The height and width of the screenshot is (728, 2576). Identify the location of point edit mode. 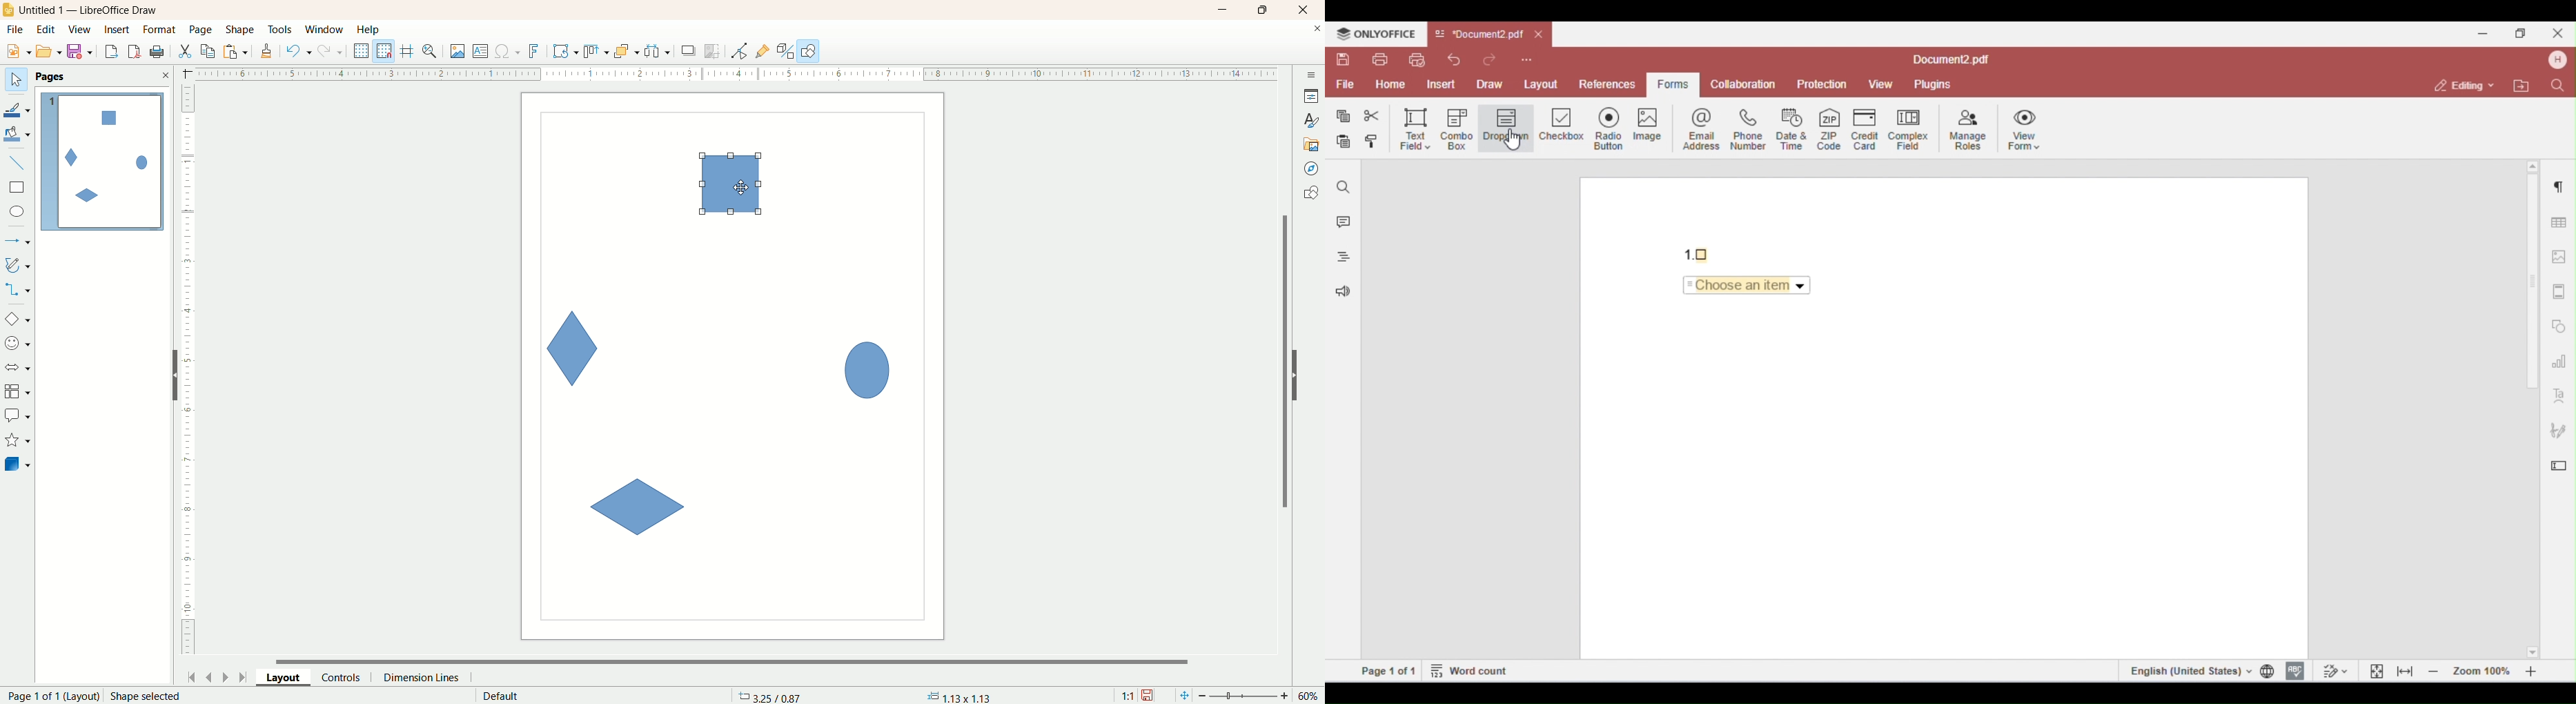
(738, 52).